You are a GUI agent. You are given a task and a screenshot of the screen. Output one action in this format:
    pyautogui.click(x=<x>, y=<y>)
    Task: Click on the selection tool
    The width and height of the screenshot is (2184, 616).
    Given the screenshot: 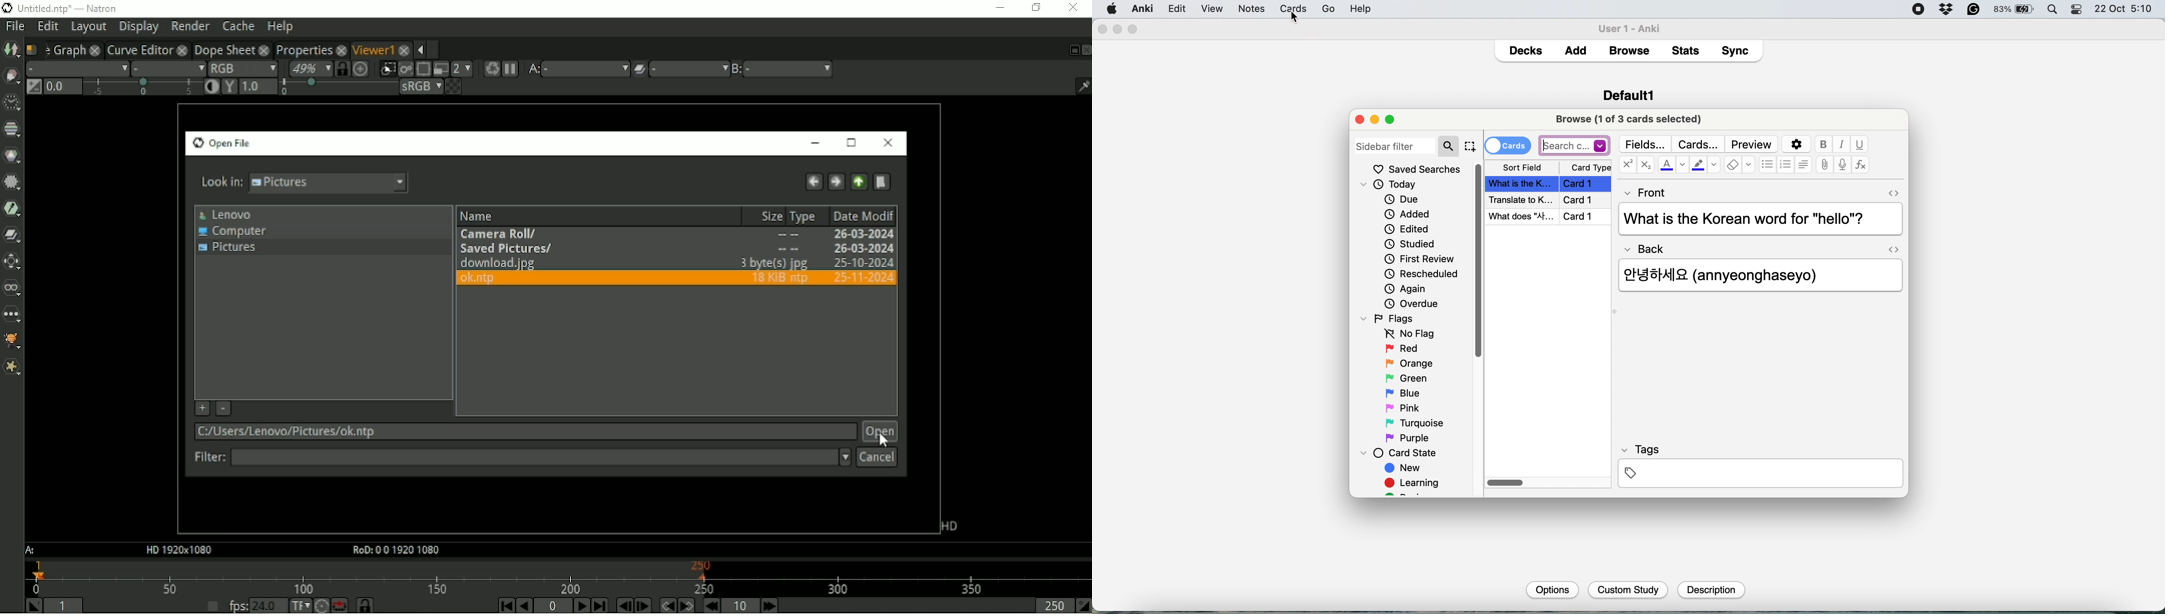 What is the action you would take?
    pyautogui.click(x=1470, y=146)
    